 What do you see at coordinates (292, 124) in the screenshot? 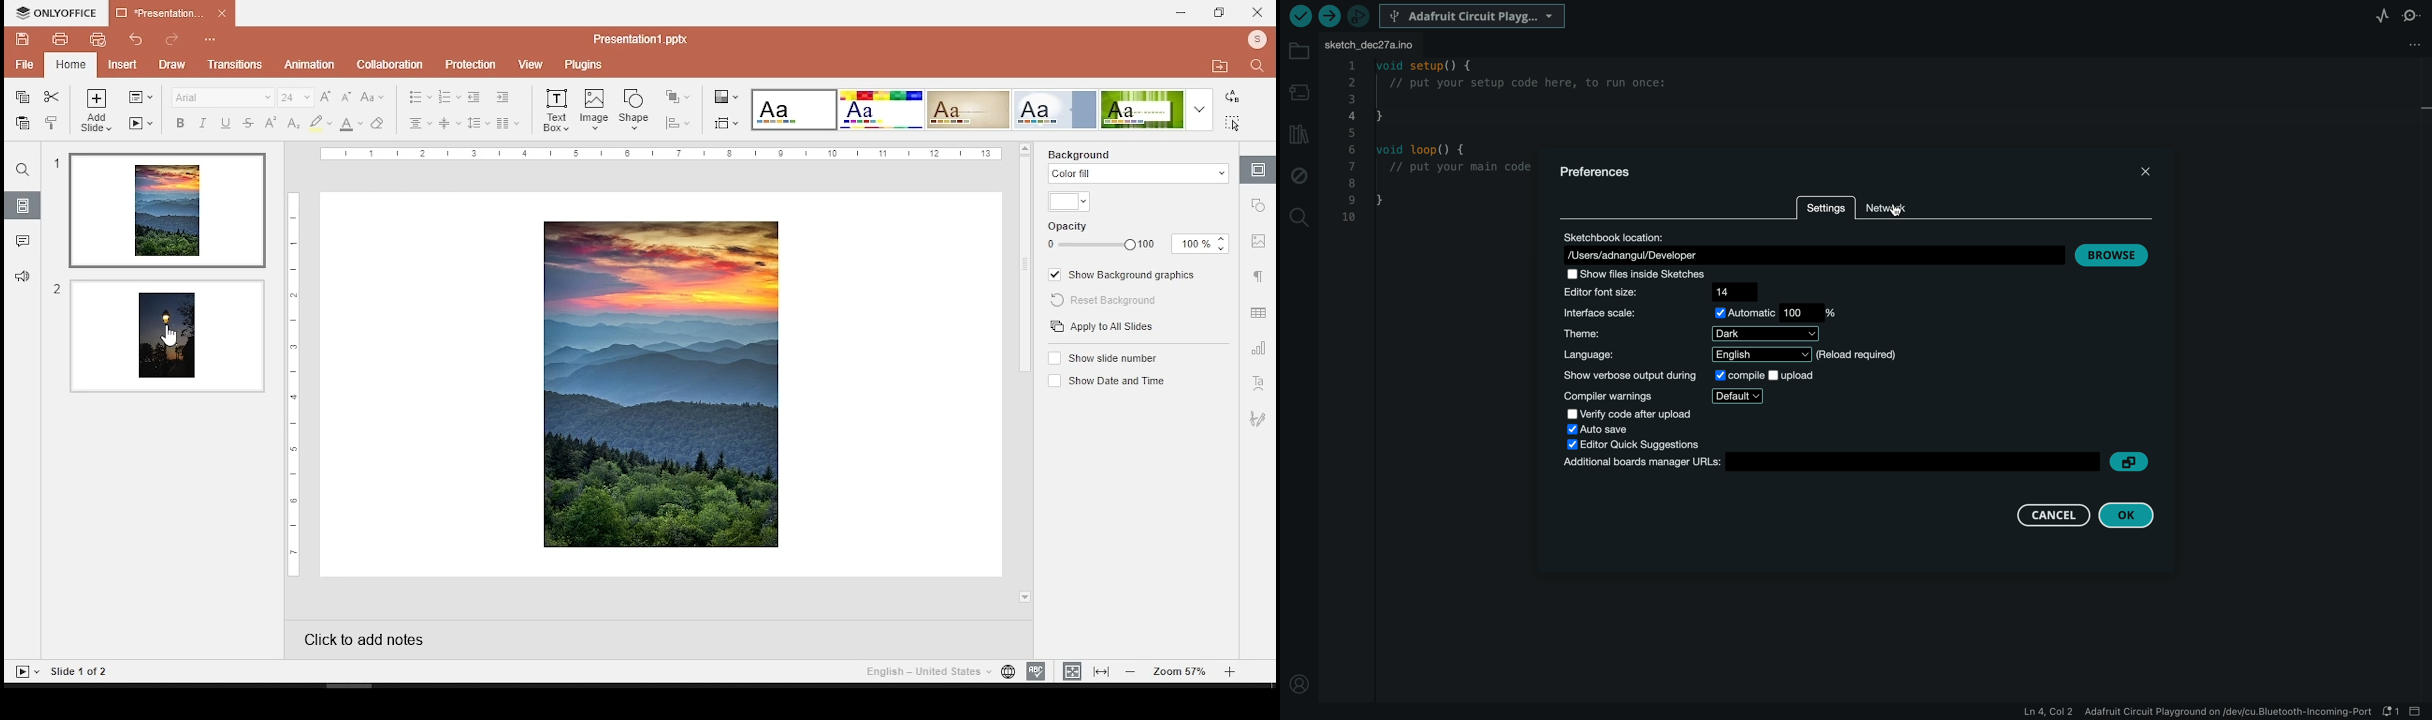
I see `subscript` at bounding box center [292, 124].